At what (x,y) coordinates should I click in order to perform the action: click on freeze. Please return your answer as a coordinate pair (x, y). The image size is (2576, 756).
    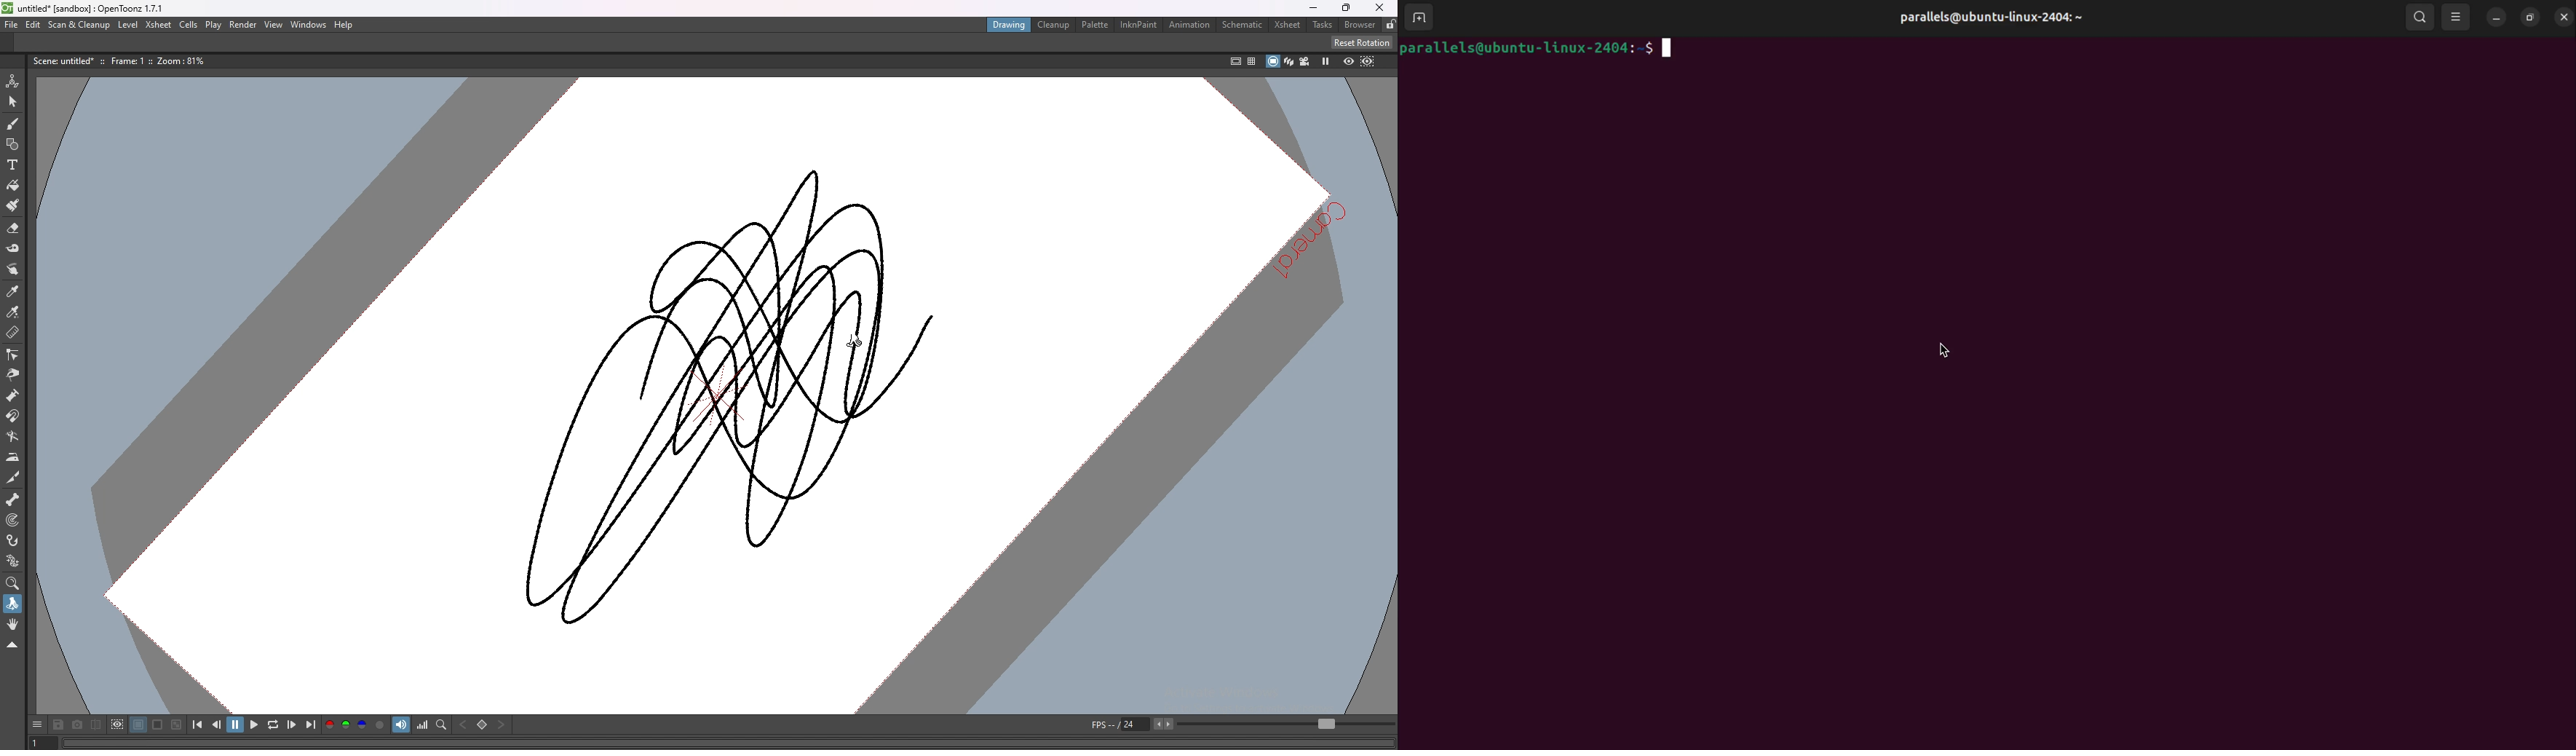
    Looking at the image, I should click on (1325, 61).